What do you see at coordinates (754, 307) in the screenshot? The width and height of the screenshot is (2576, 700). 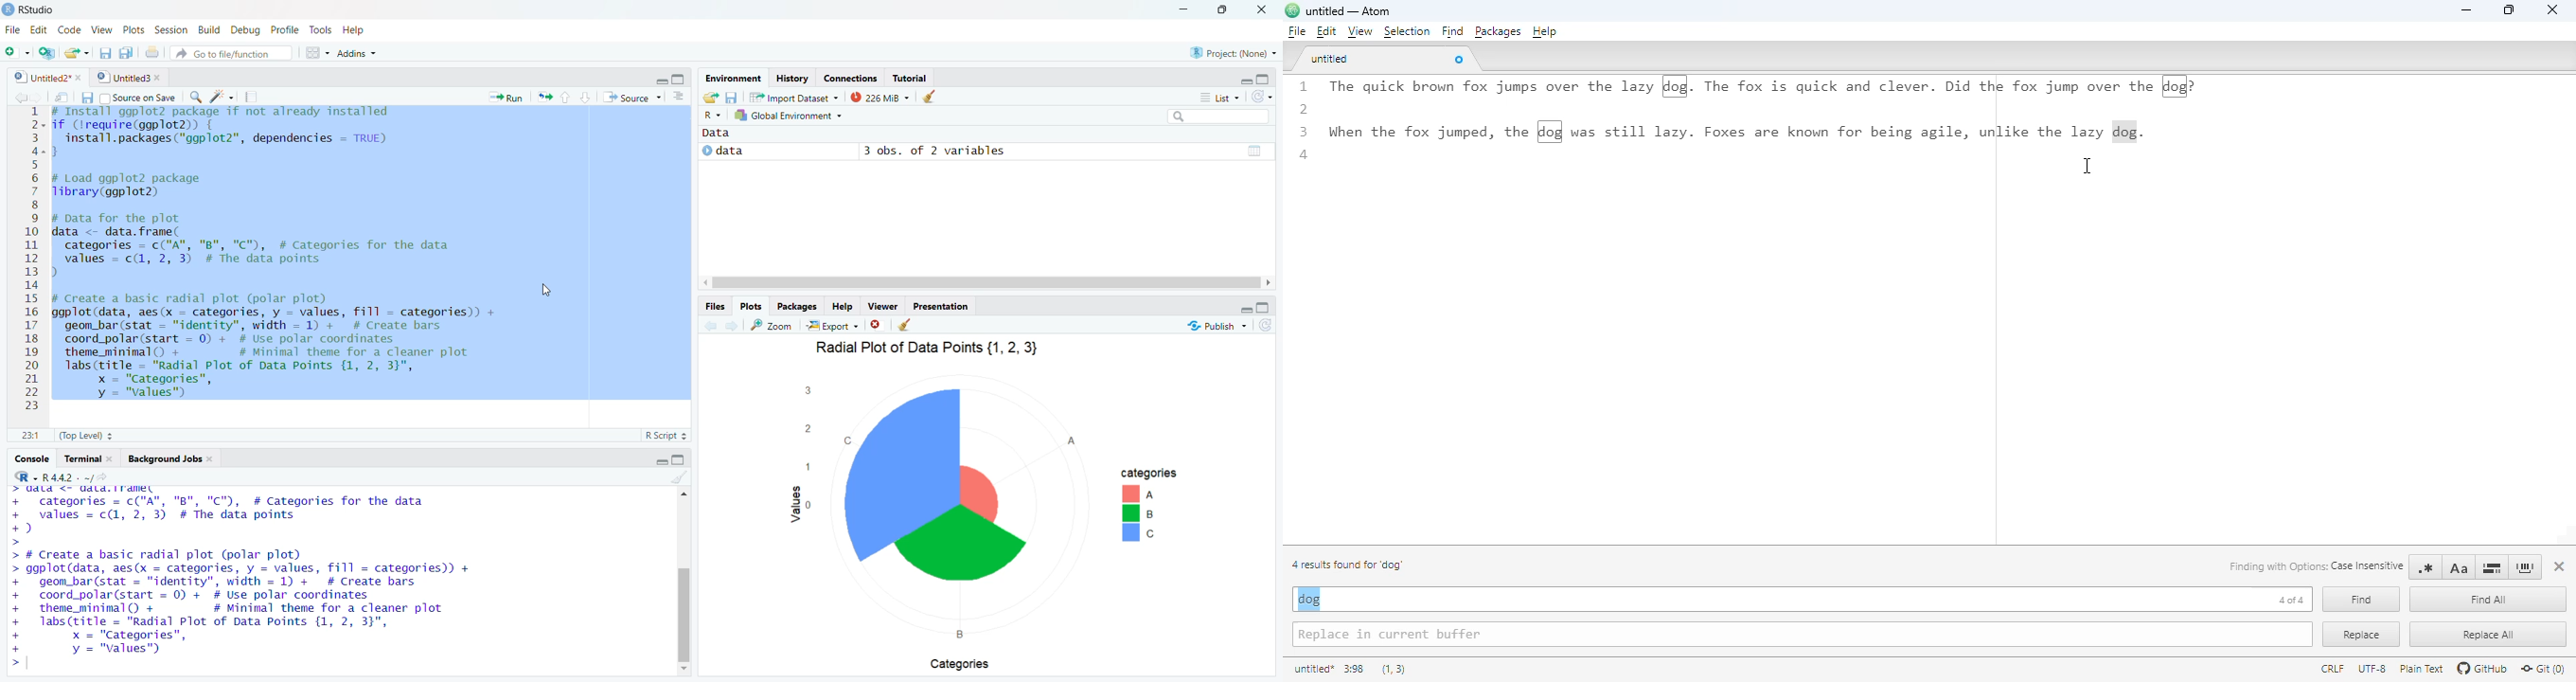 I see `Plots` at bounding box center [754, 307].